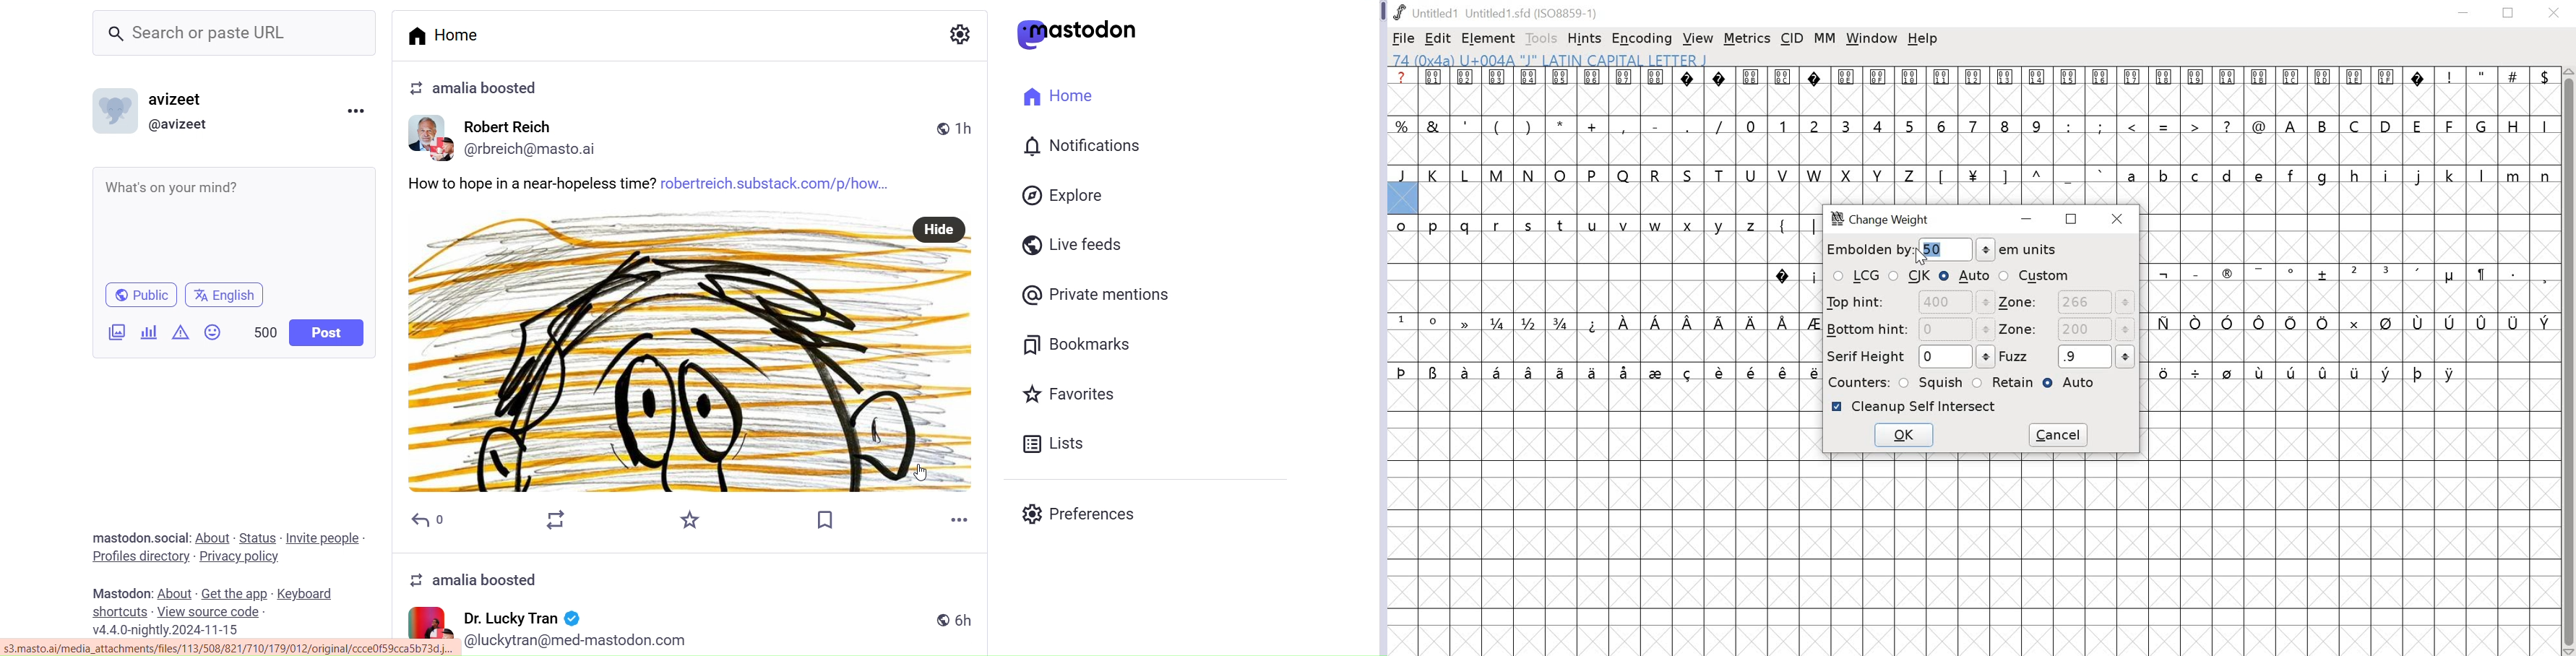 This screenshot has height=672, width=2576. What do you see at coordinates (2161, 128) in the screenshot?
I see `special characters` at bounding box center [2161, 128].